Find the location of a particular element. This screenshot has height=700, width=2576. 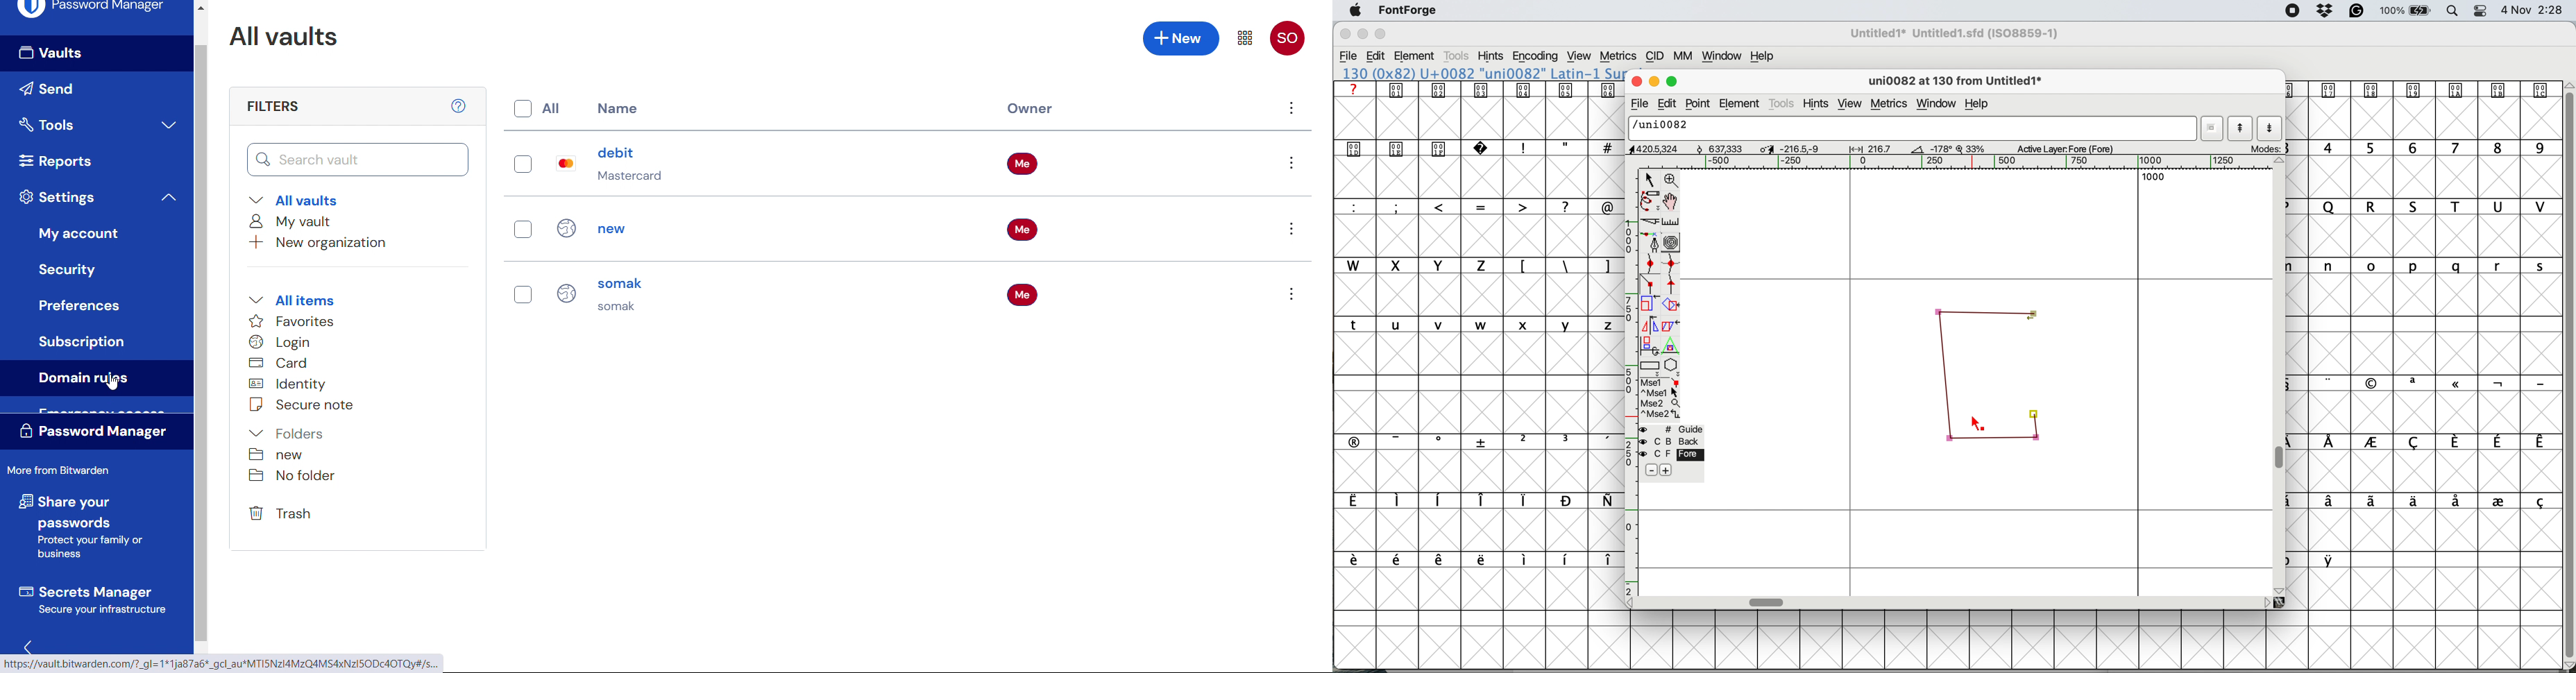

Domain rules  is located at coordinates (94, 378).